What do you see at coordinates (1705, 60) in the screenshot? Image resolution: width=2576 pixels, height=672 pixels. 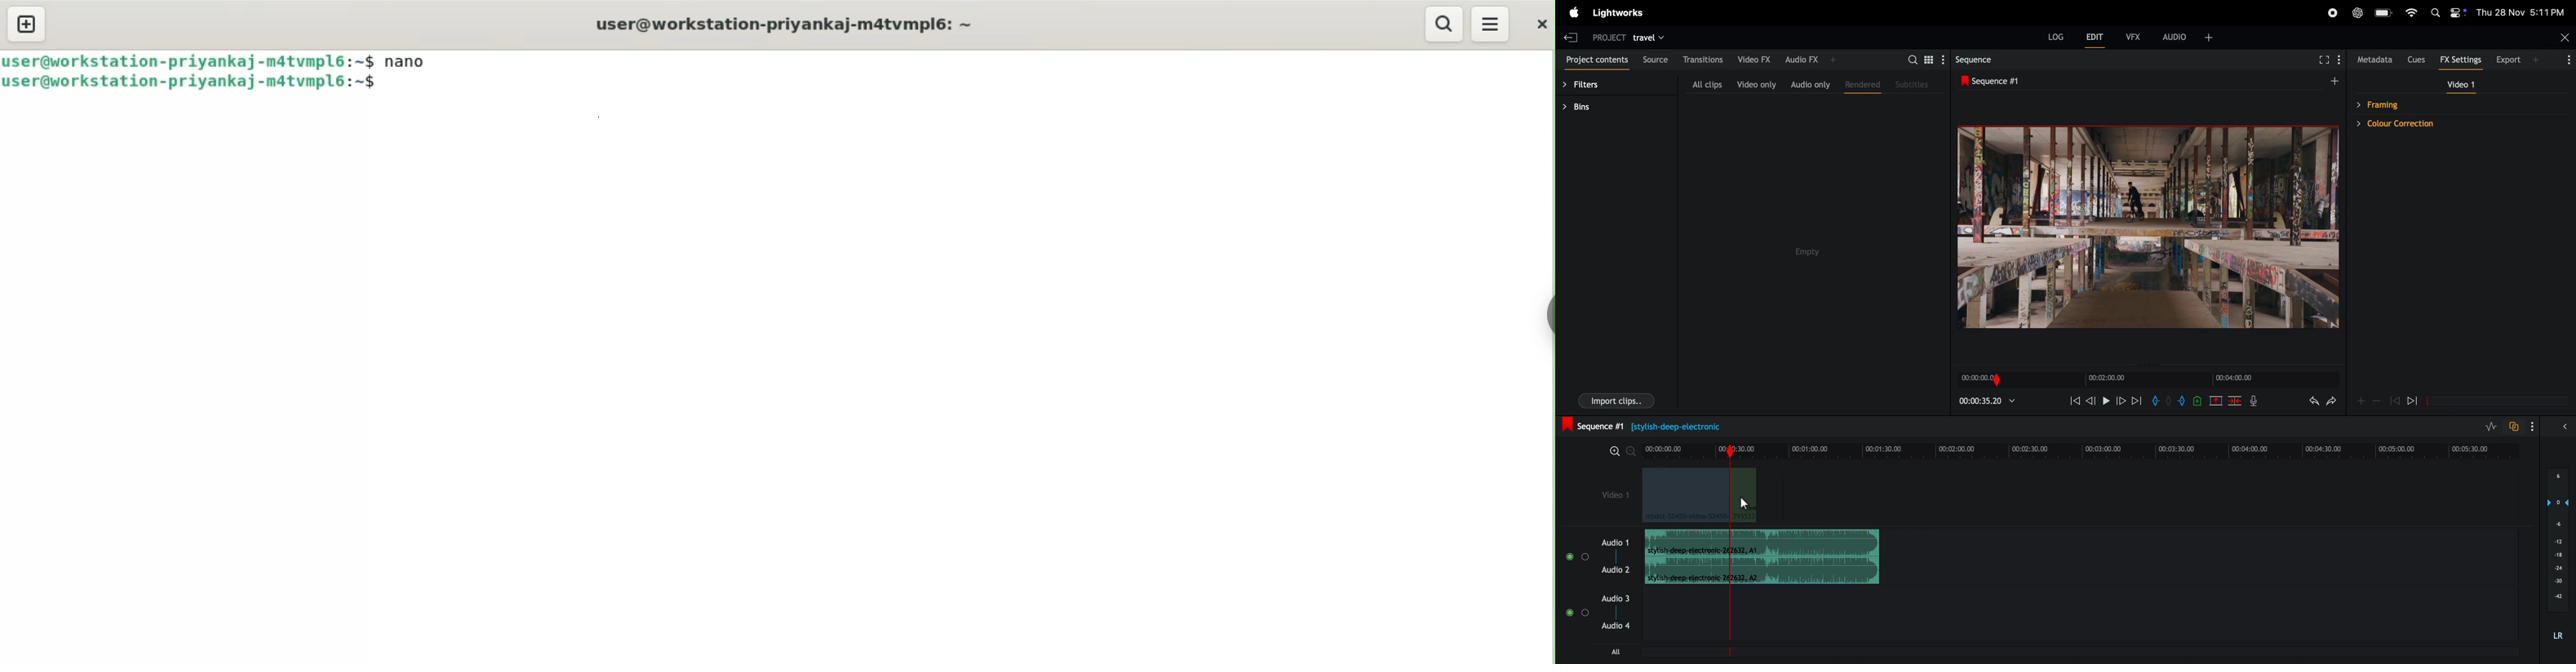 I see `transitions` at bounding box center [1705, 60].